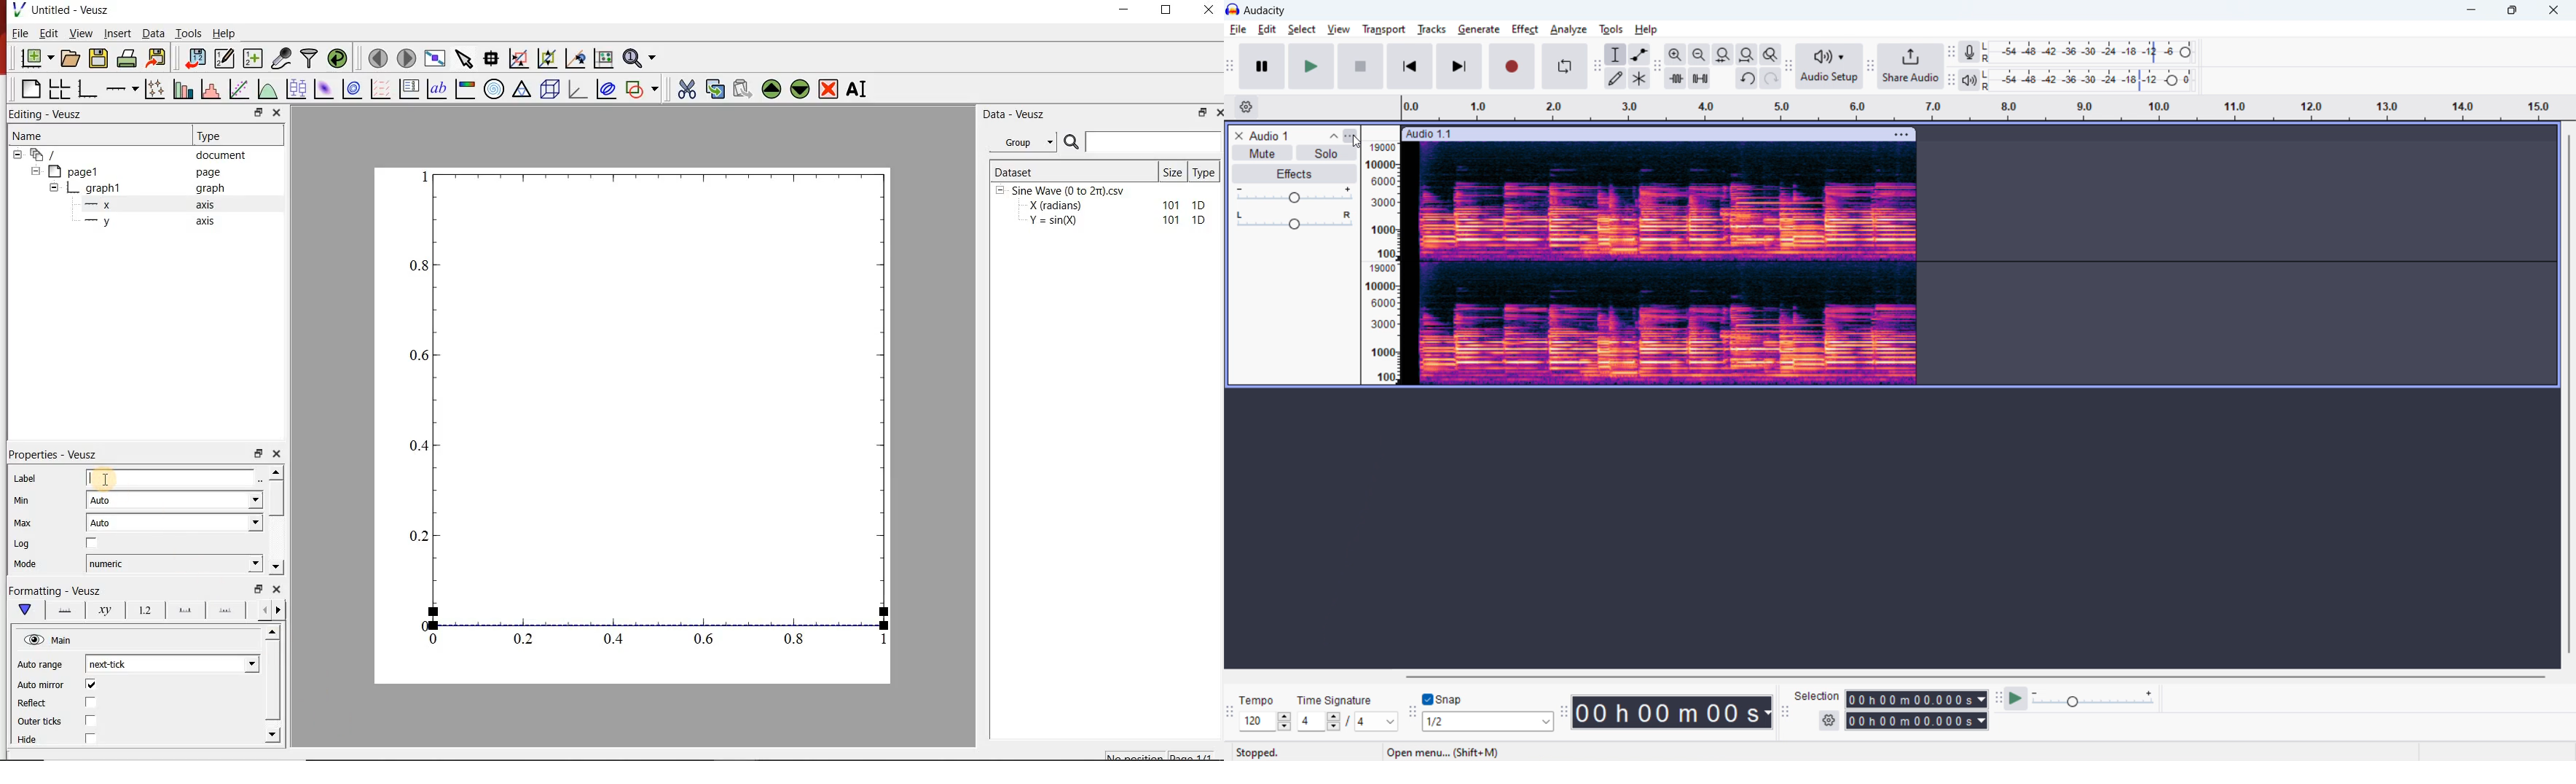  I want to click on time signature beats per measure, so click(1311, 722).